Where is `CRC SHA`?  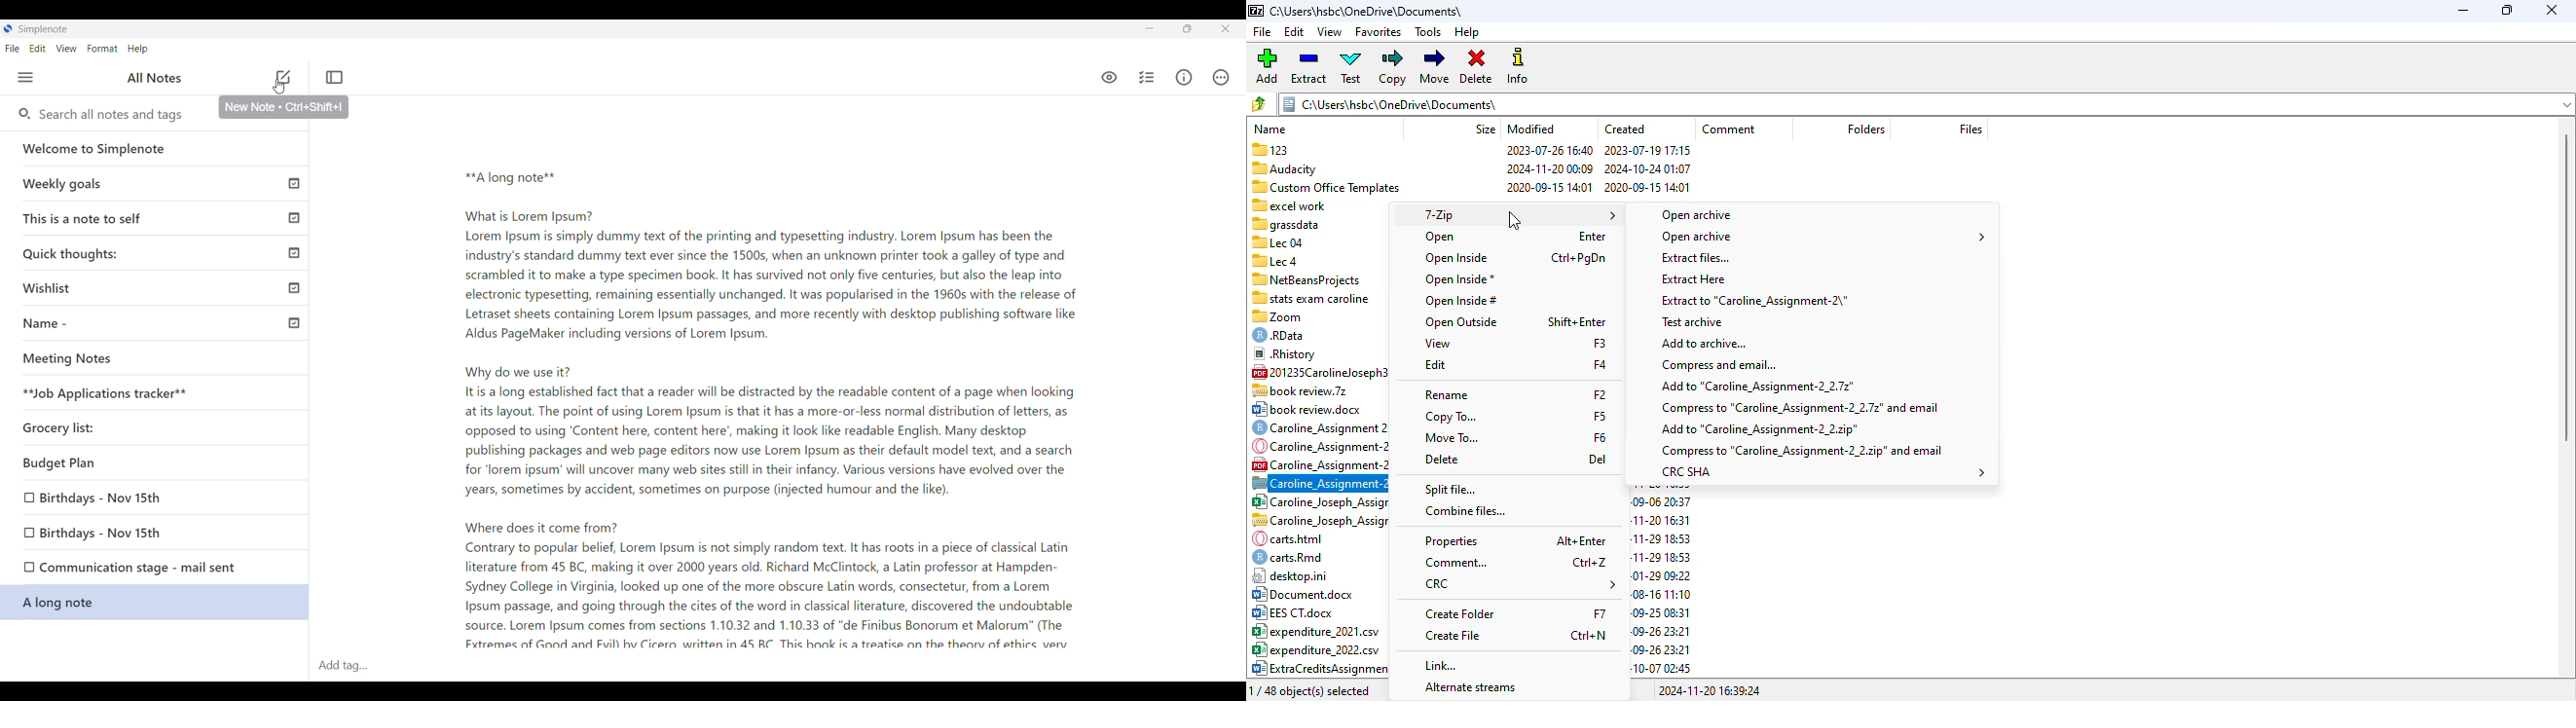
CRC SHA is located at coordinates (1822, 472).